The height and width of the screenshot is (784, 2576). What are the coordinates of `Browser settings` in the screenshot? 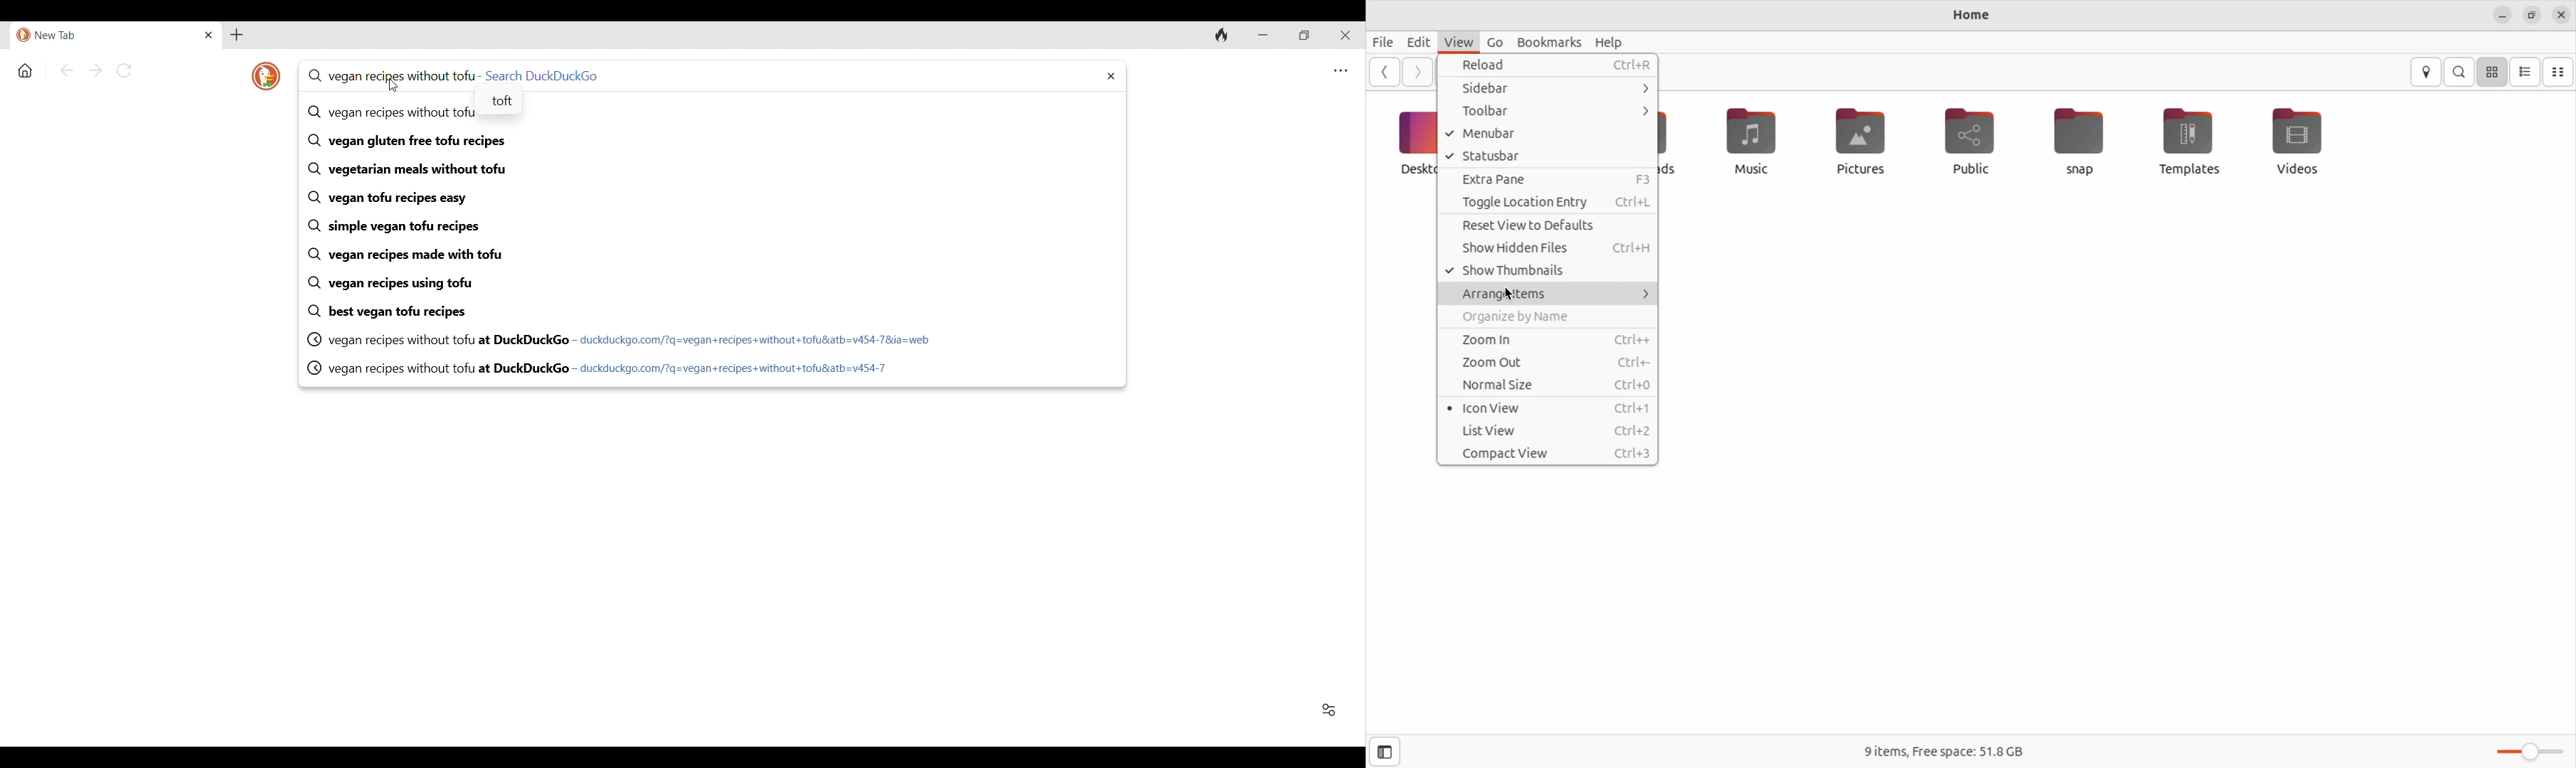 It's located at (1341, 71).